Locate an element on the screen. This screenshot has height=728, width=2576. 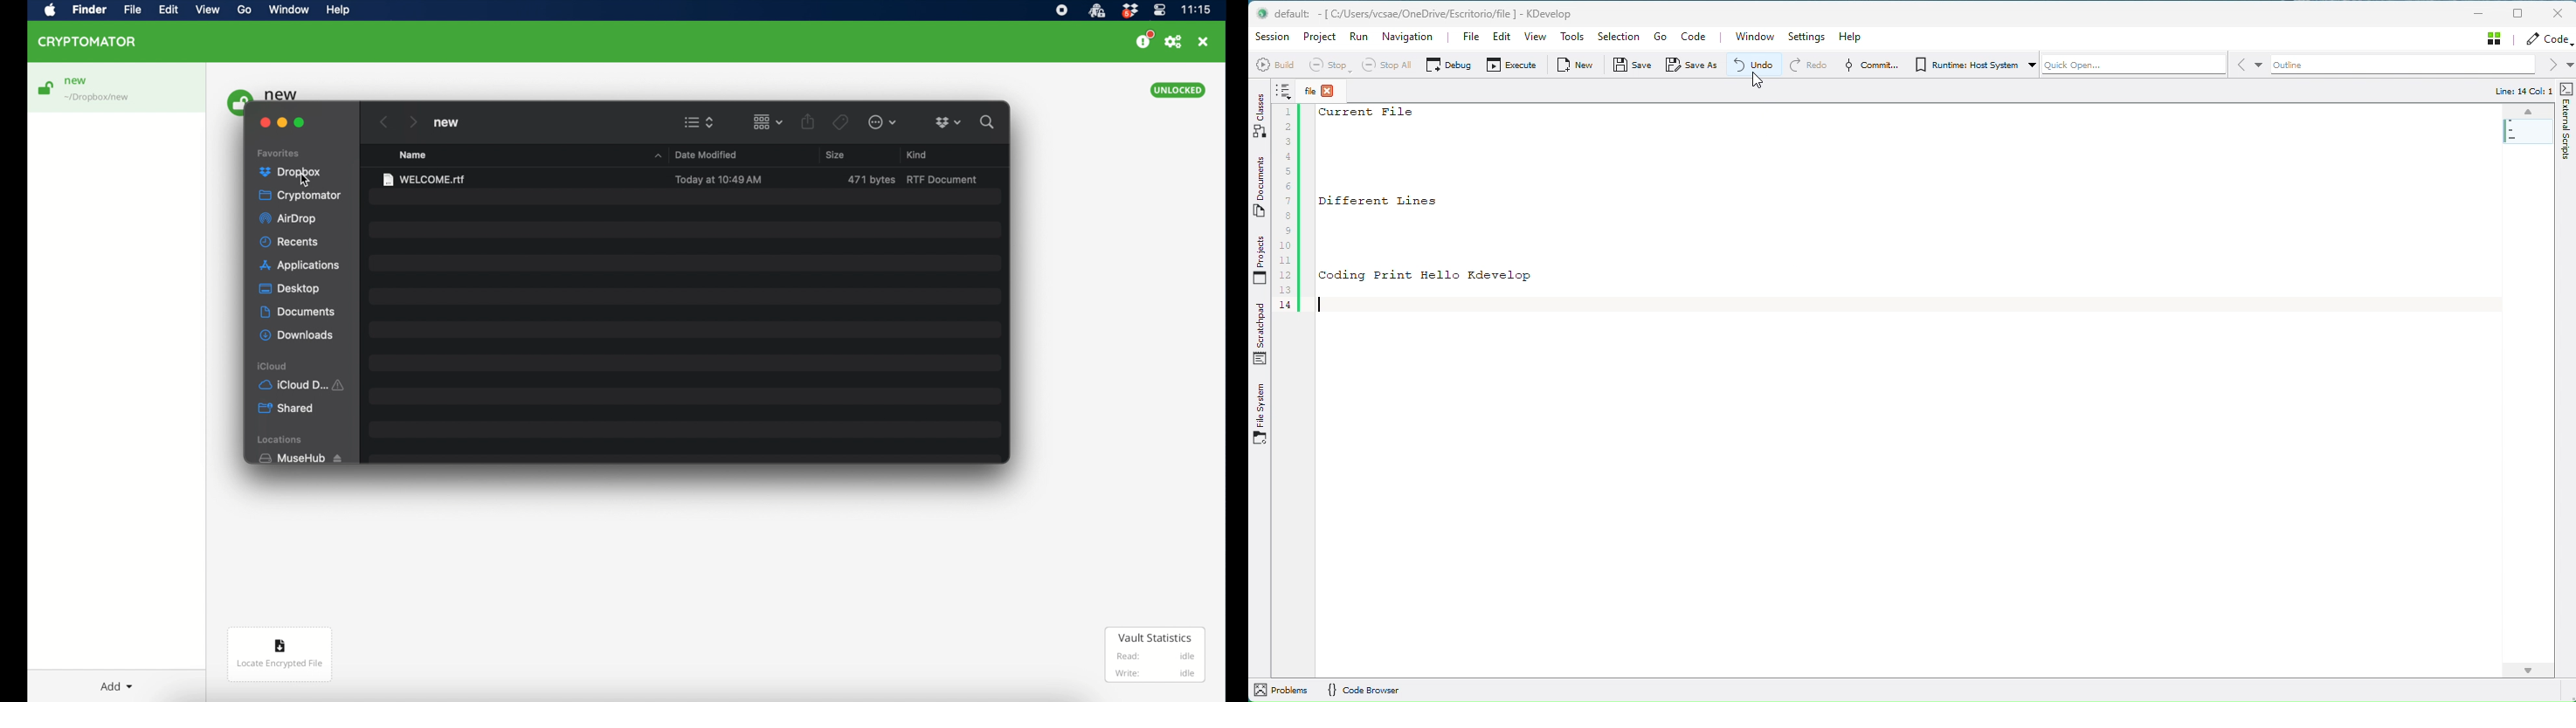
previous is located at coordinates (384, 122).